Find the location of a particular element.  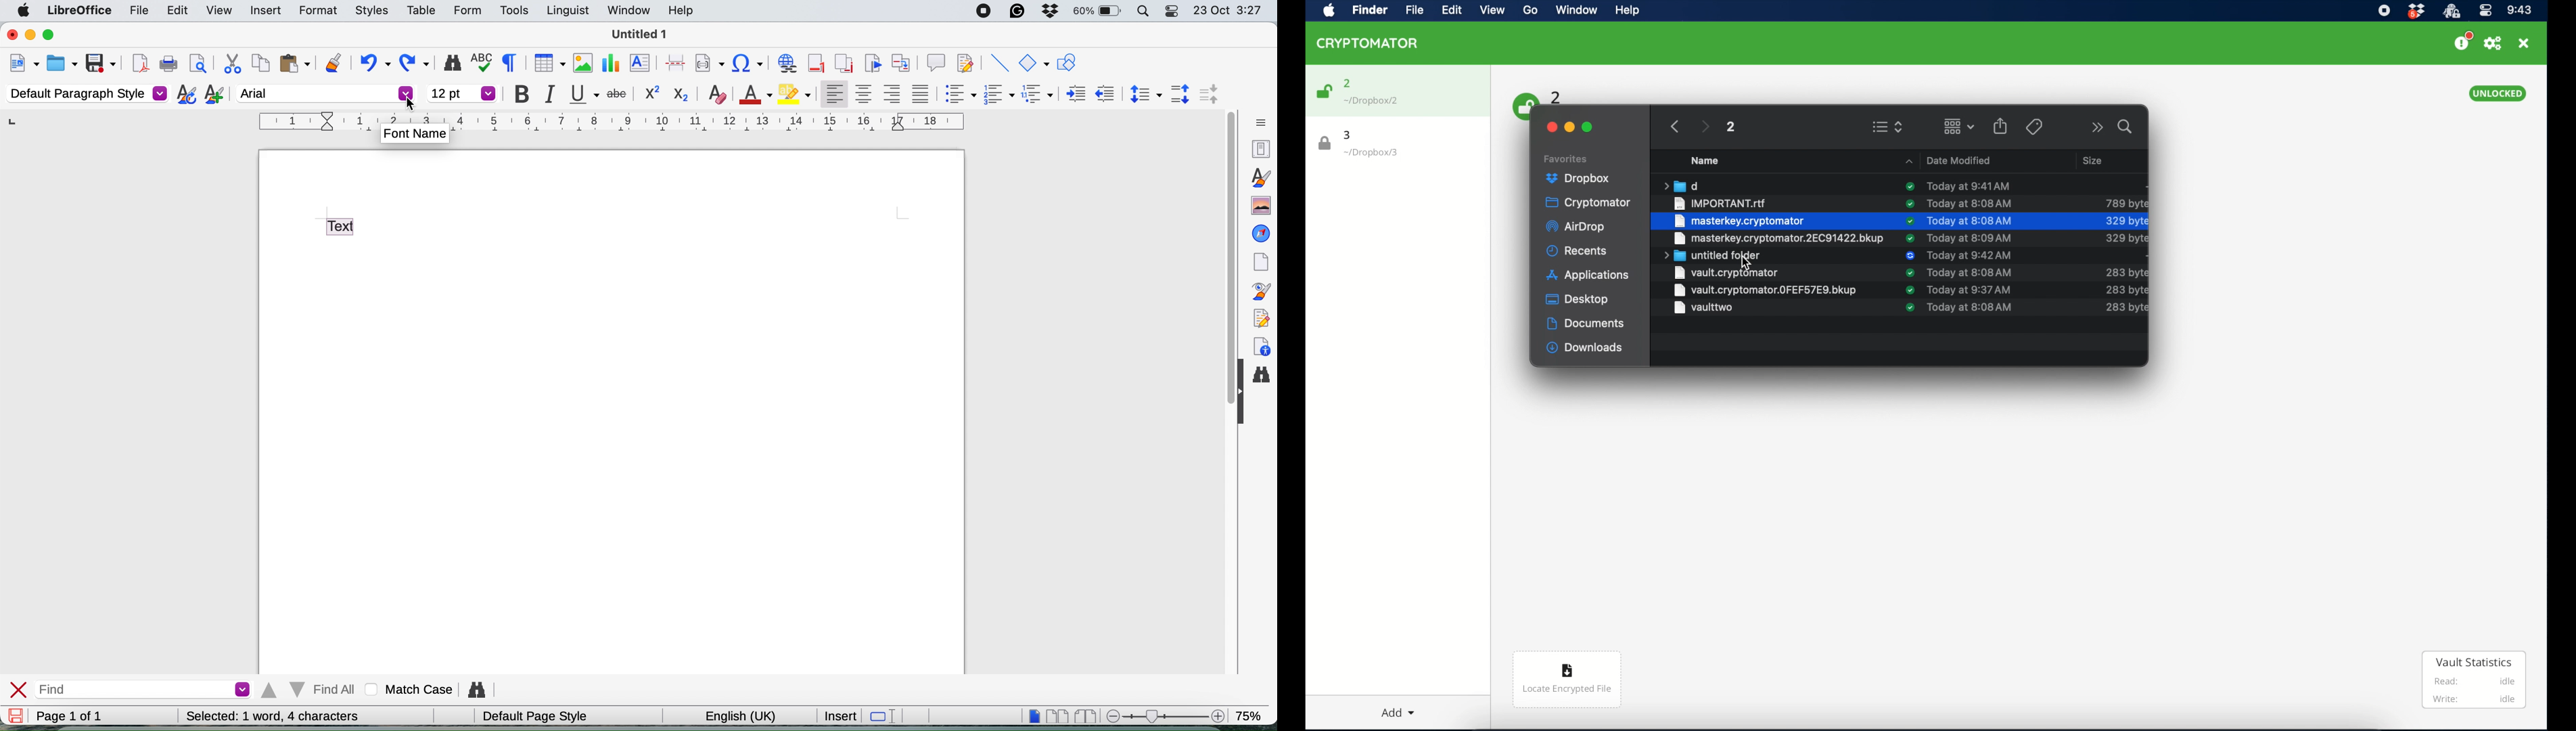

fill color is located at coordinates (797, 93).